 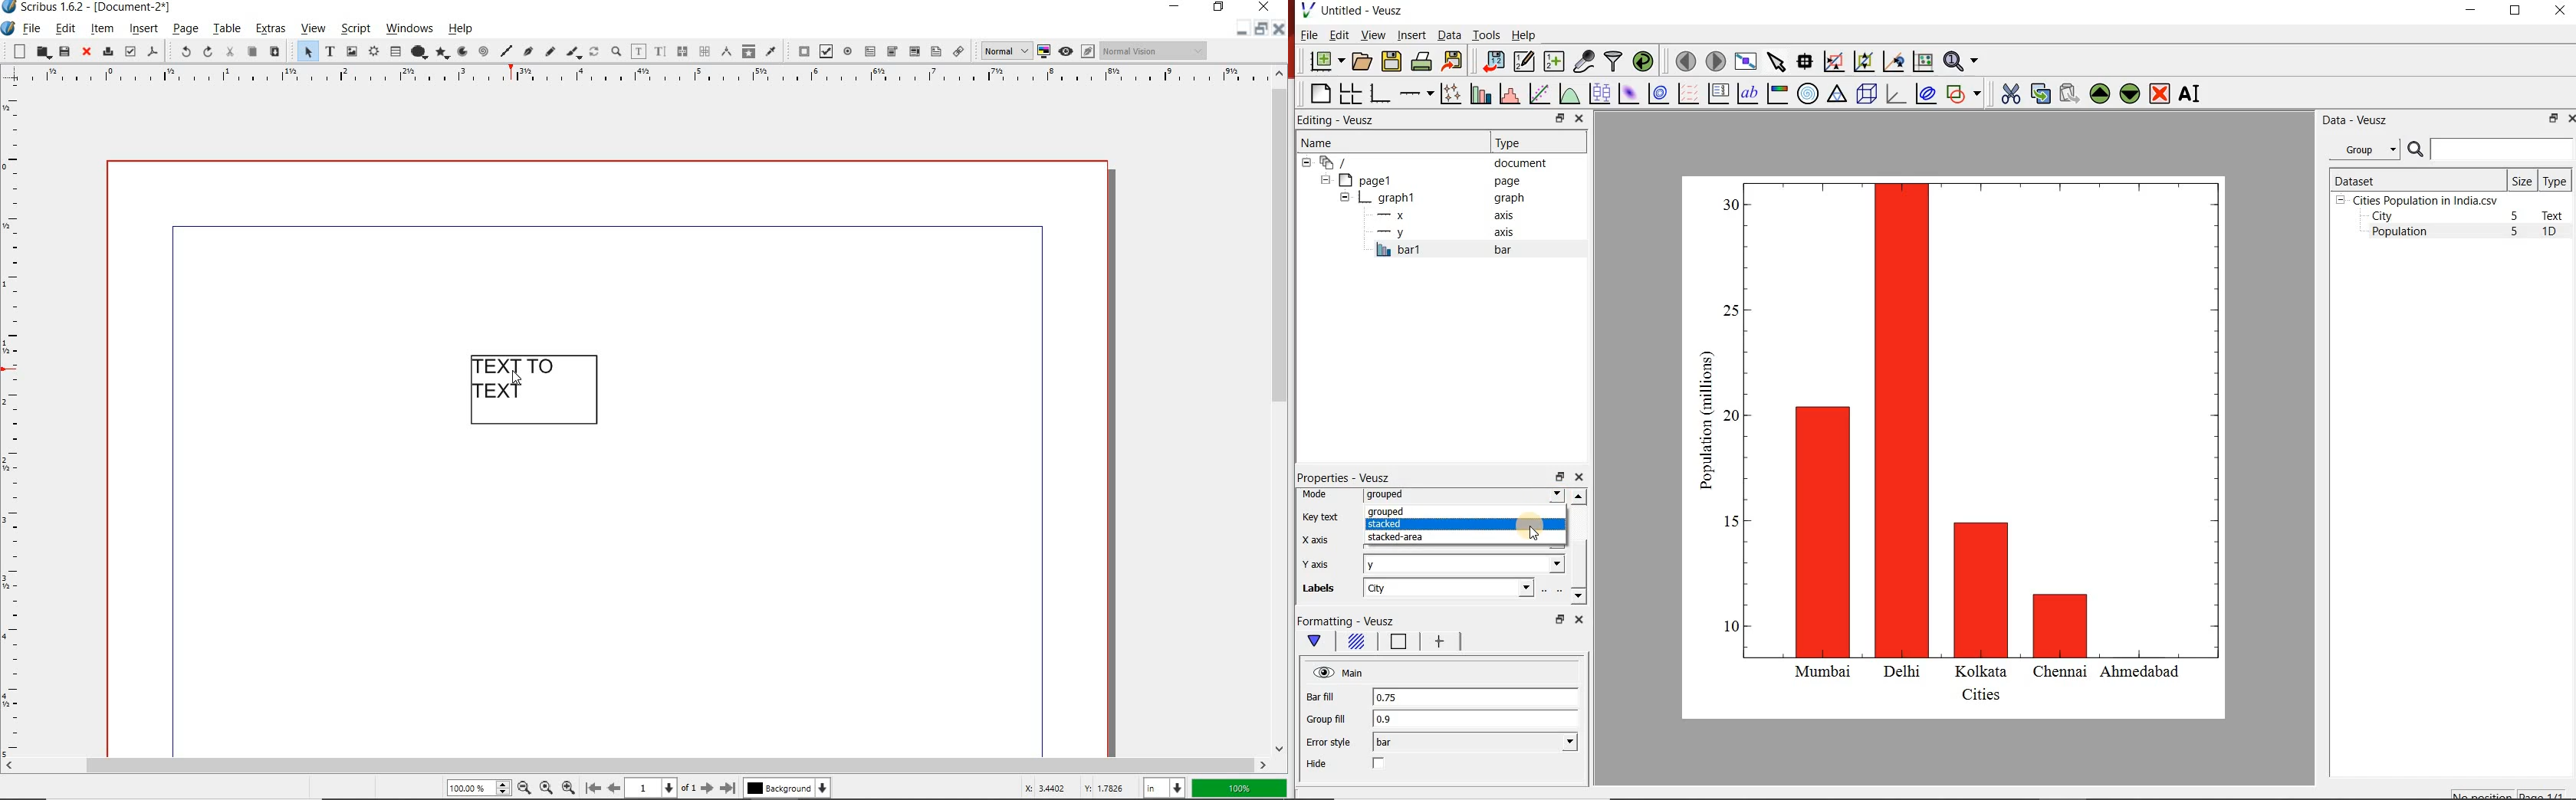 I want to click on scrollbar, so click(x=1579, y=547).